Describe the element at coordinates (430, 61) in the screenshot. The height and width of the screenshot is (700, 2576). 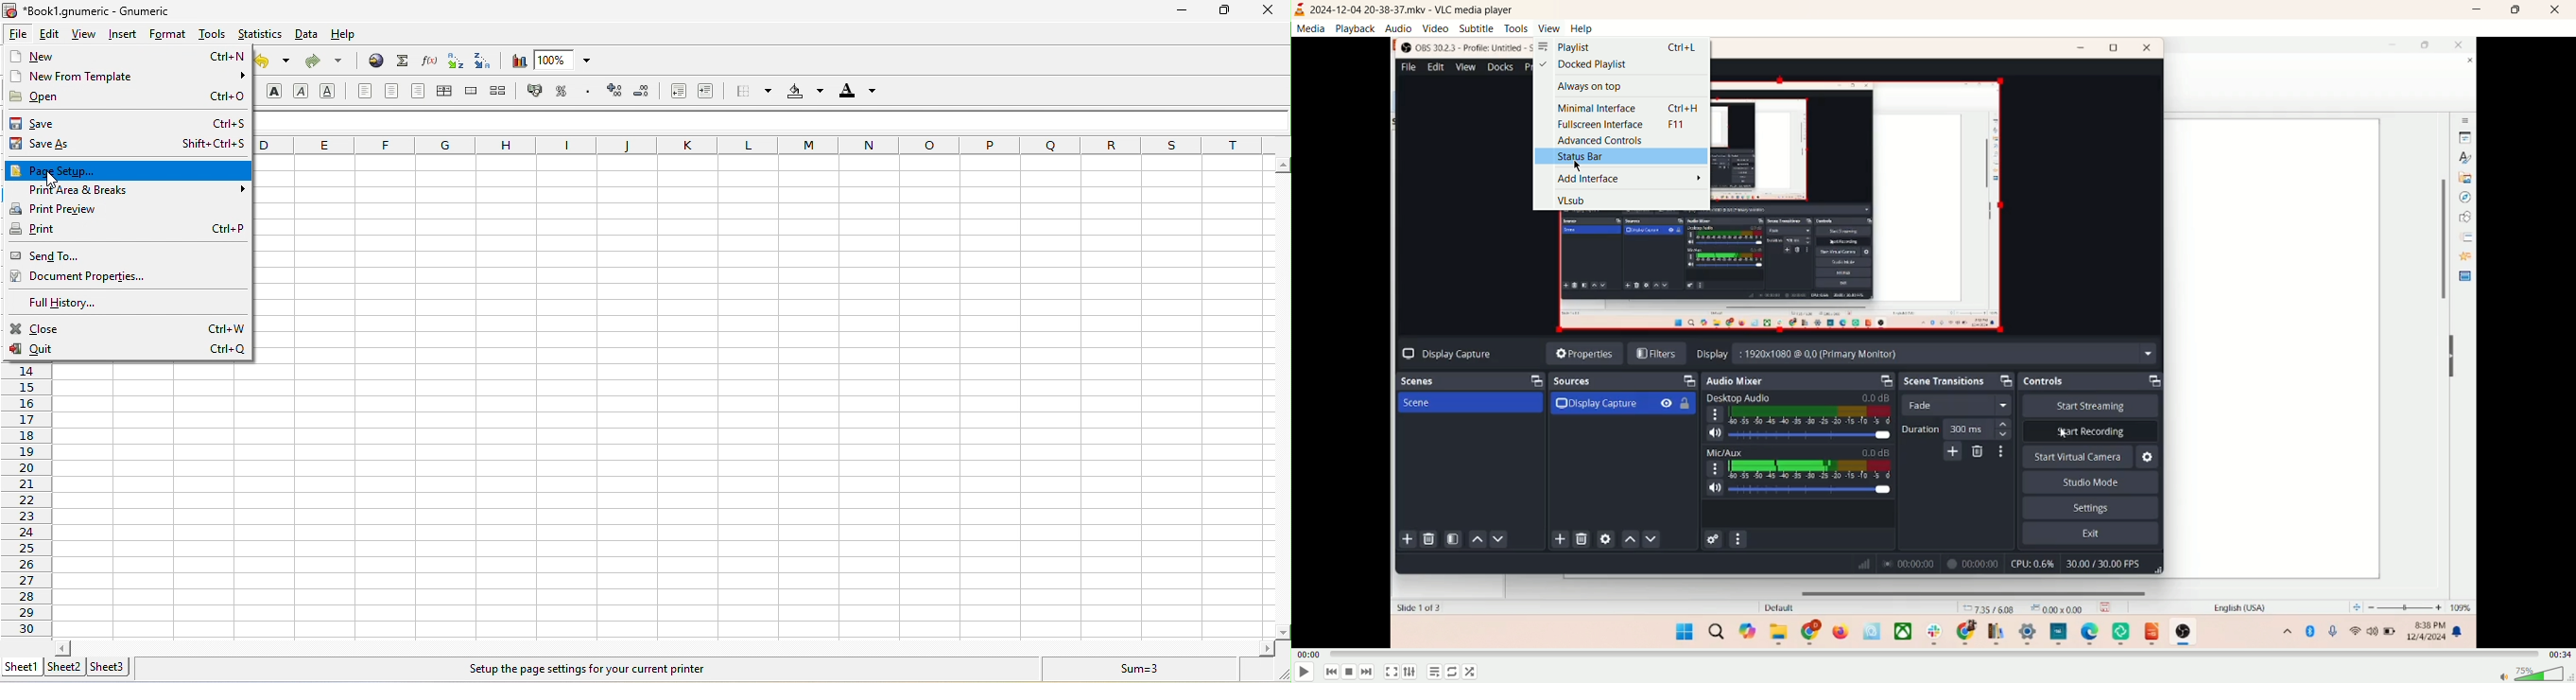
I see `edit the function` at that location.